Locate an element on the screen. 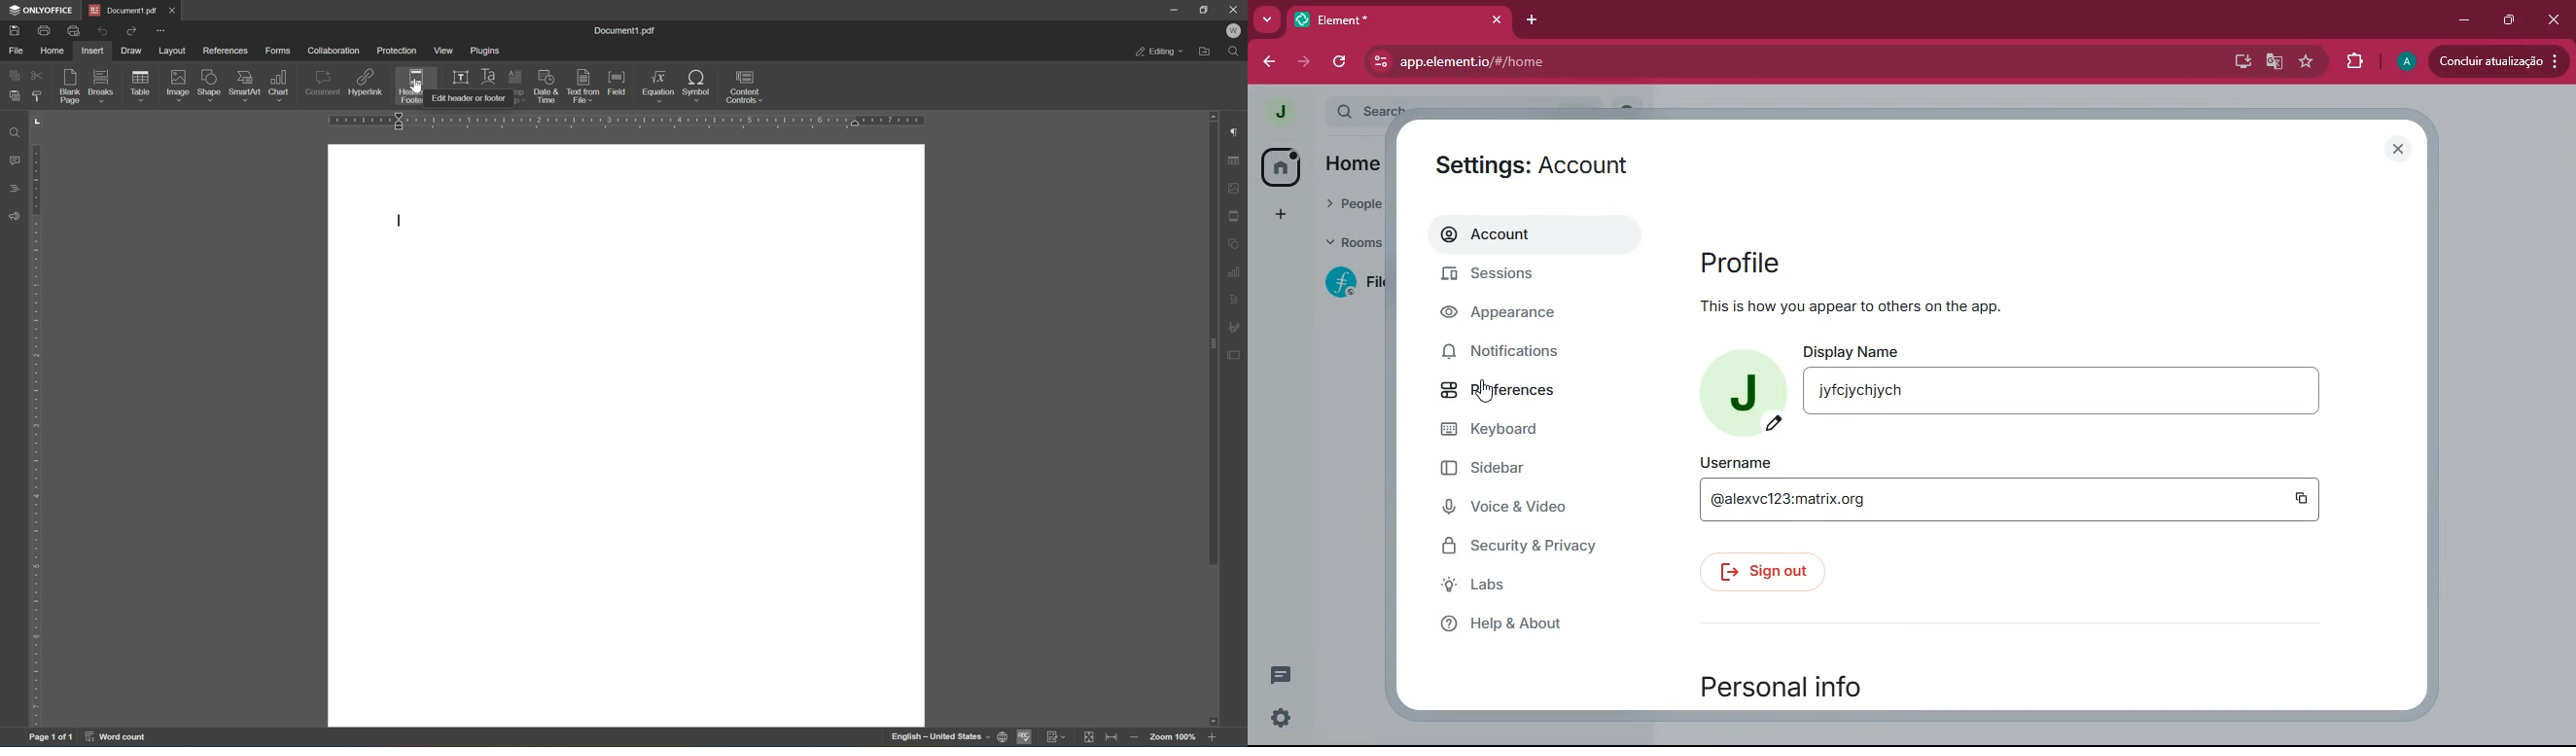  voice & video is located at coordinates (1521, 507).